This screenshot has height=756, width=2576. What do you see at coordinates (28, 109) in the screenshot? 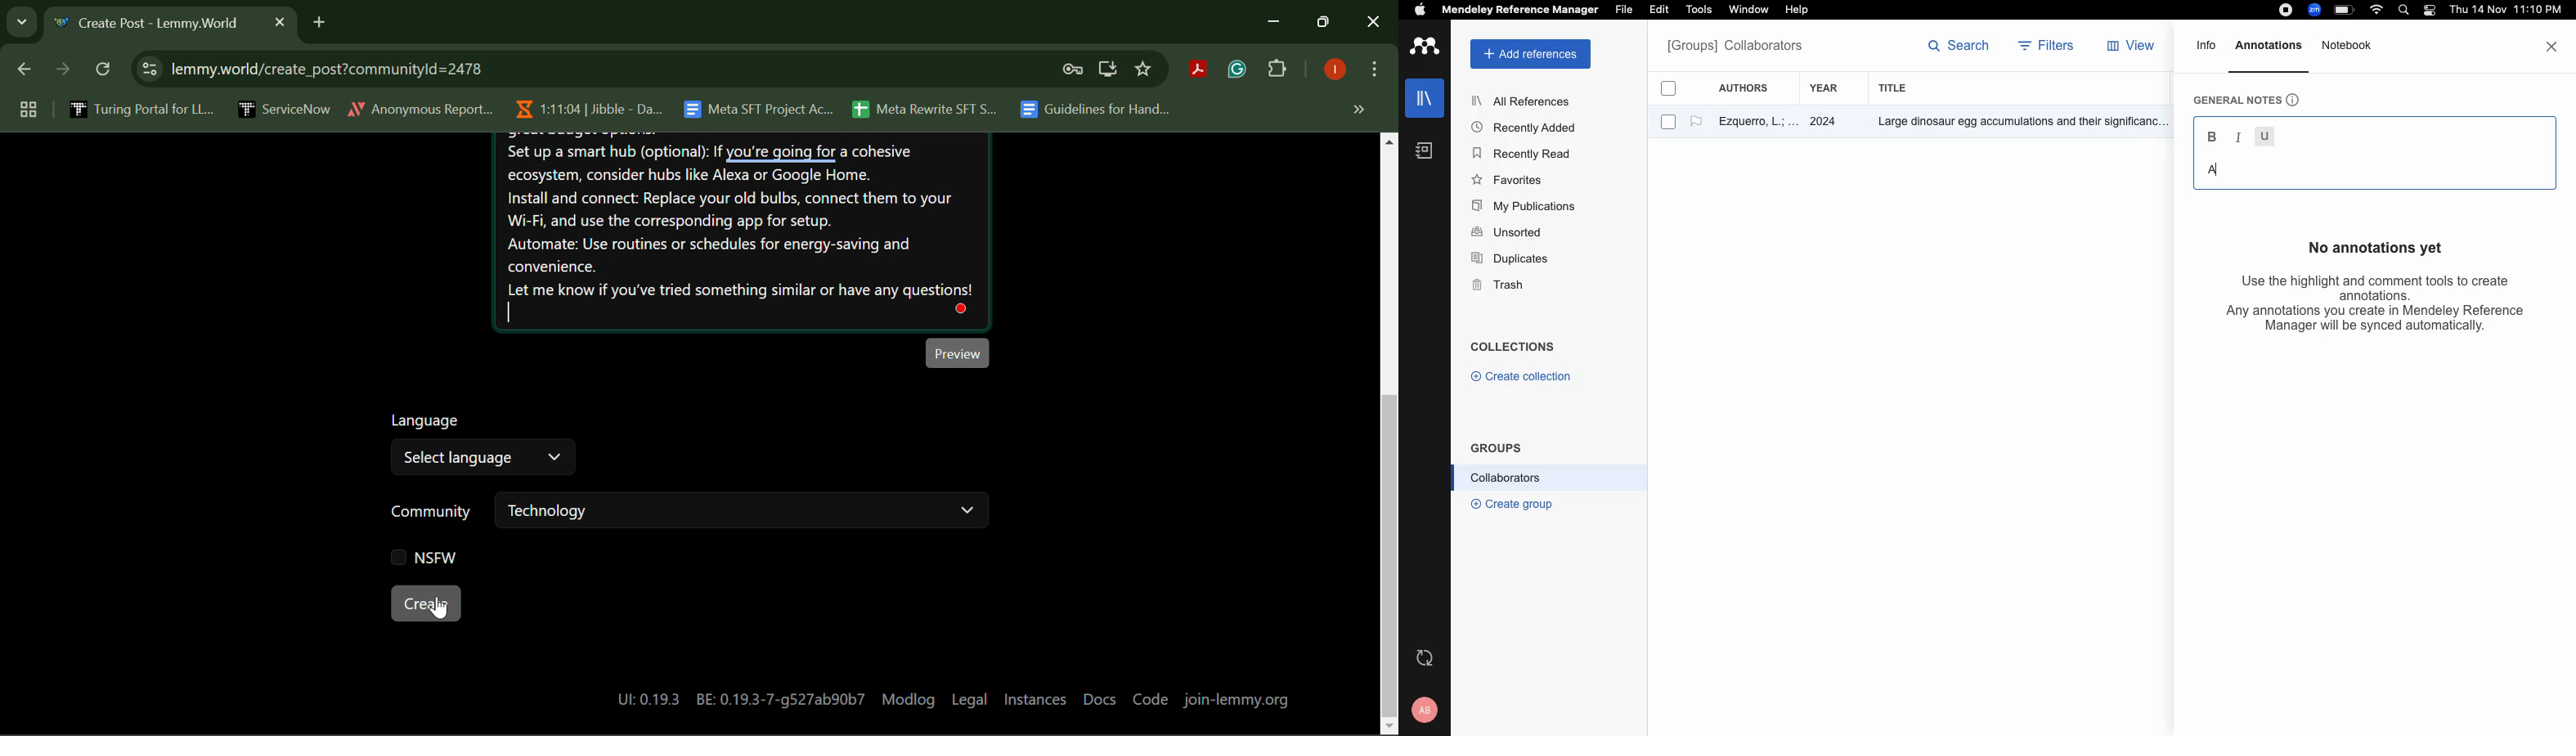
I see `Group Tabs` at bounding box center [28, 109].